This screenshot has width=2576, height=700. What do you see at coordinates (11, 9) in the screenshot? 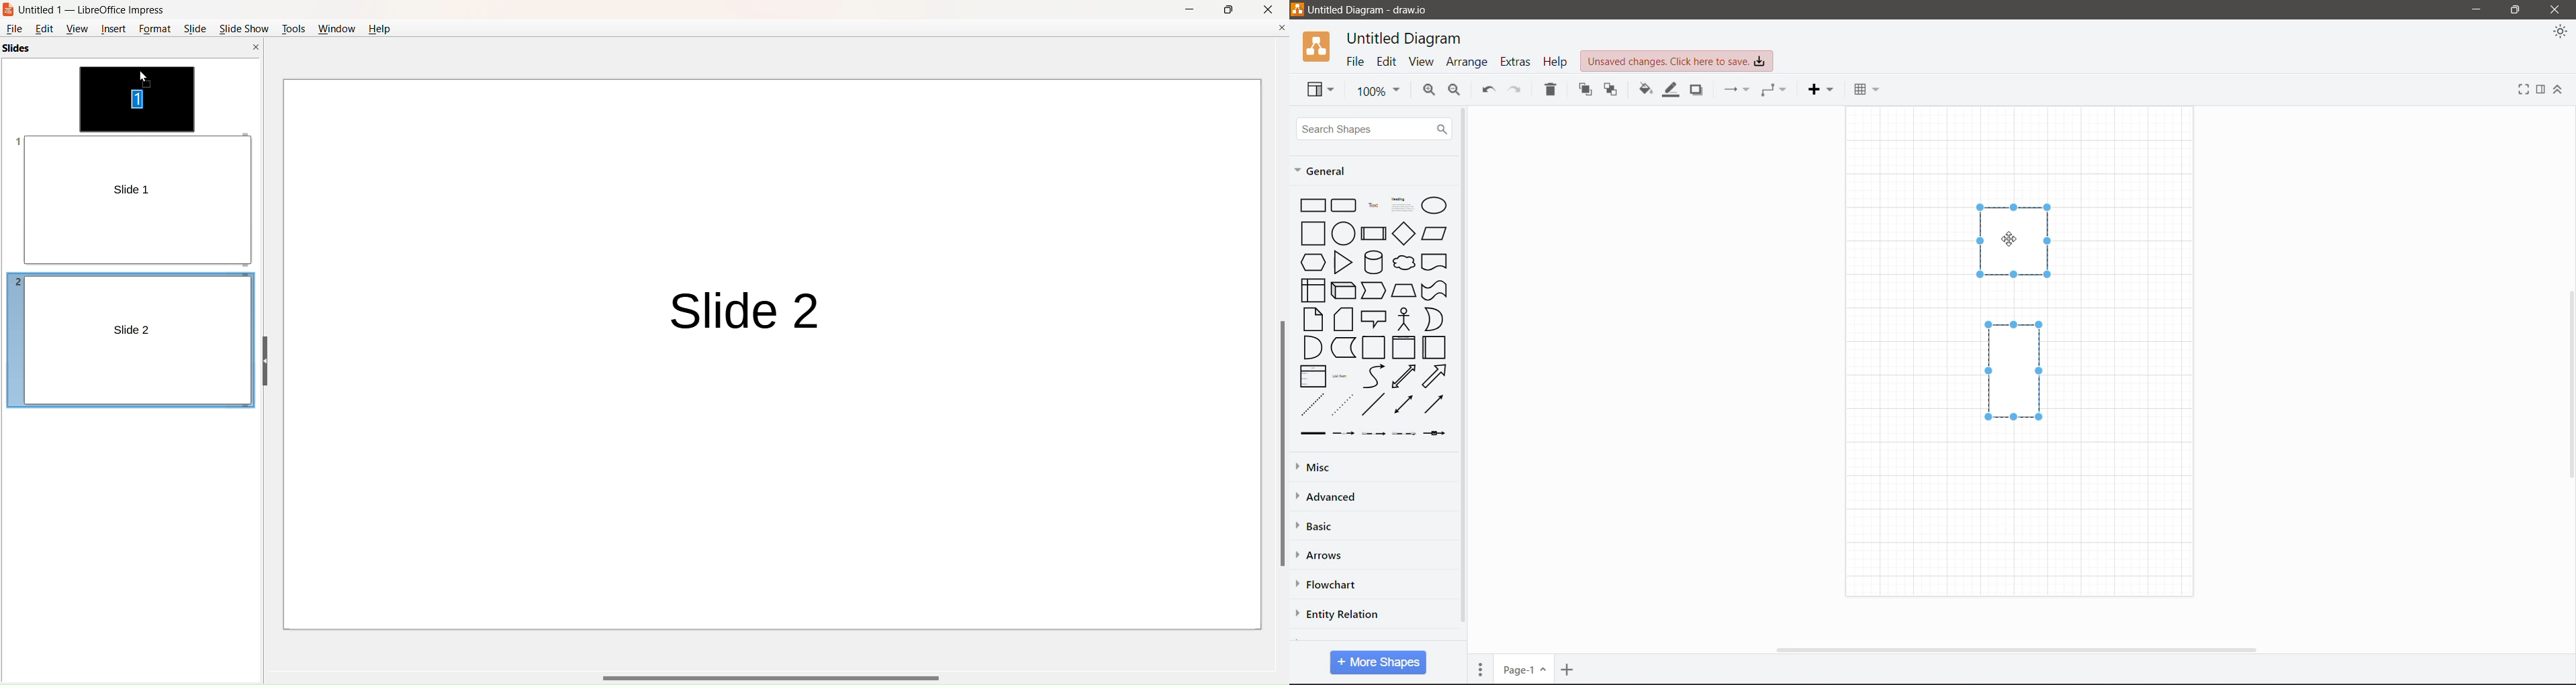
I see `logo` at bounding box center [11, 9].